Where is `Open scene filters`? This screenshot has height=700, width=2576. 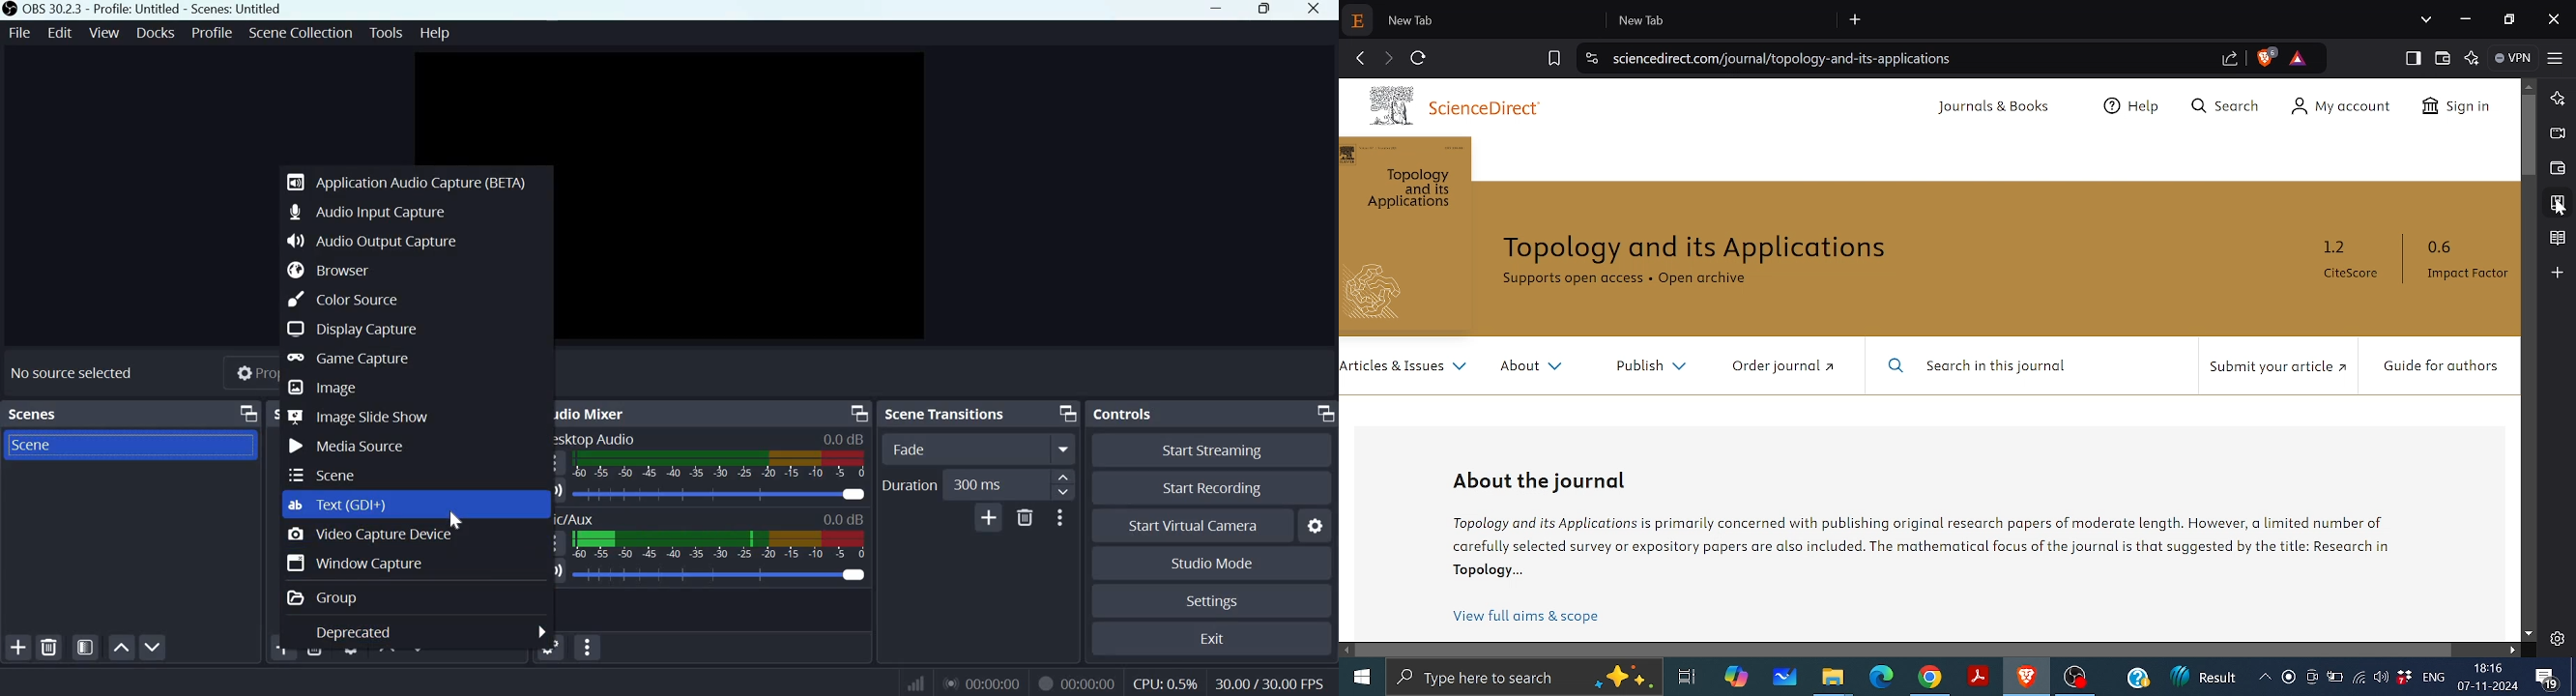
Open scene filters is located at coordinates (85, 648).